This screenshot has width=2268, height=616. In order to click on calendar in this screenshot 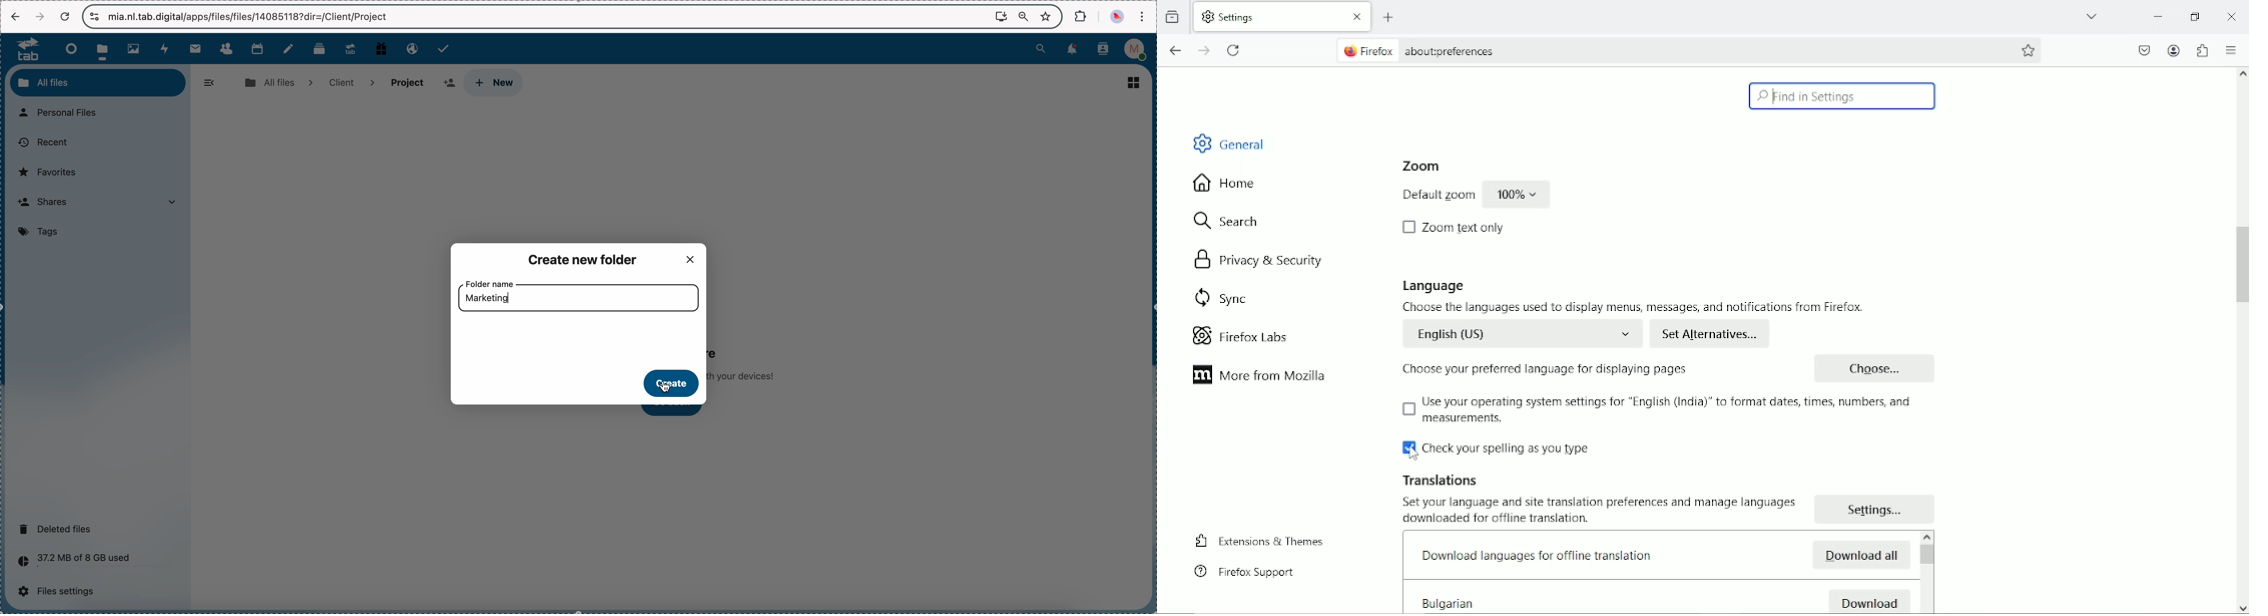, I will do `click(257, 48)`.